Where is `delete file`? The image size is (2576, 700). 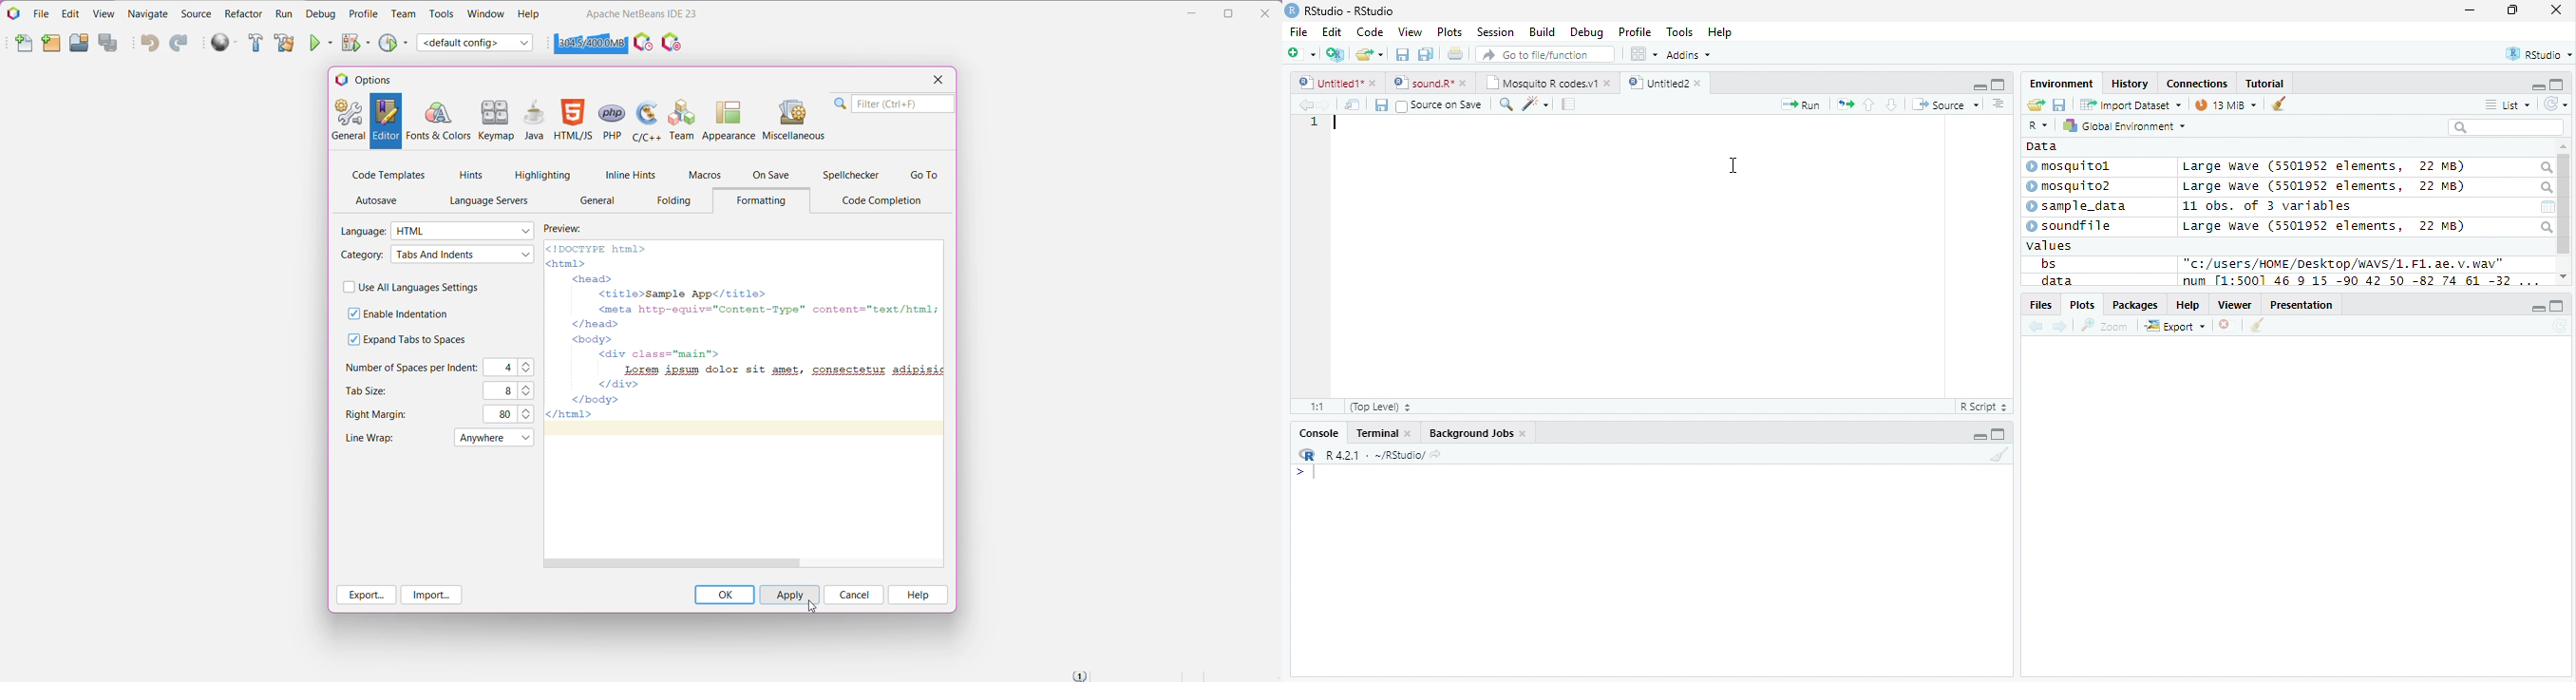
delete file is located at coordinates (2228, 325).